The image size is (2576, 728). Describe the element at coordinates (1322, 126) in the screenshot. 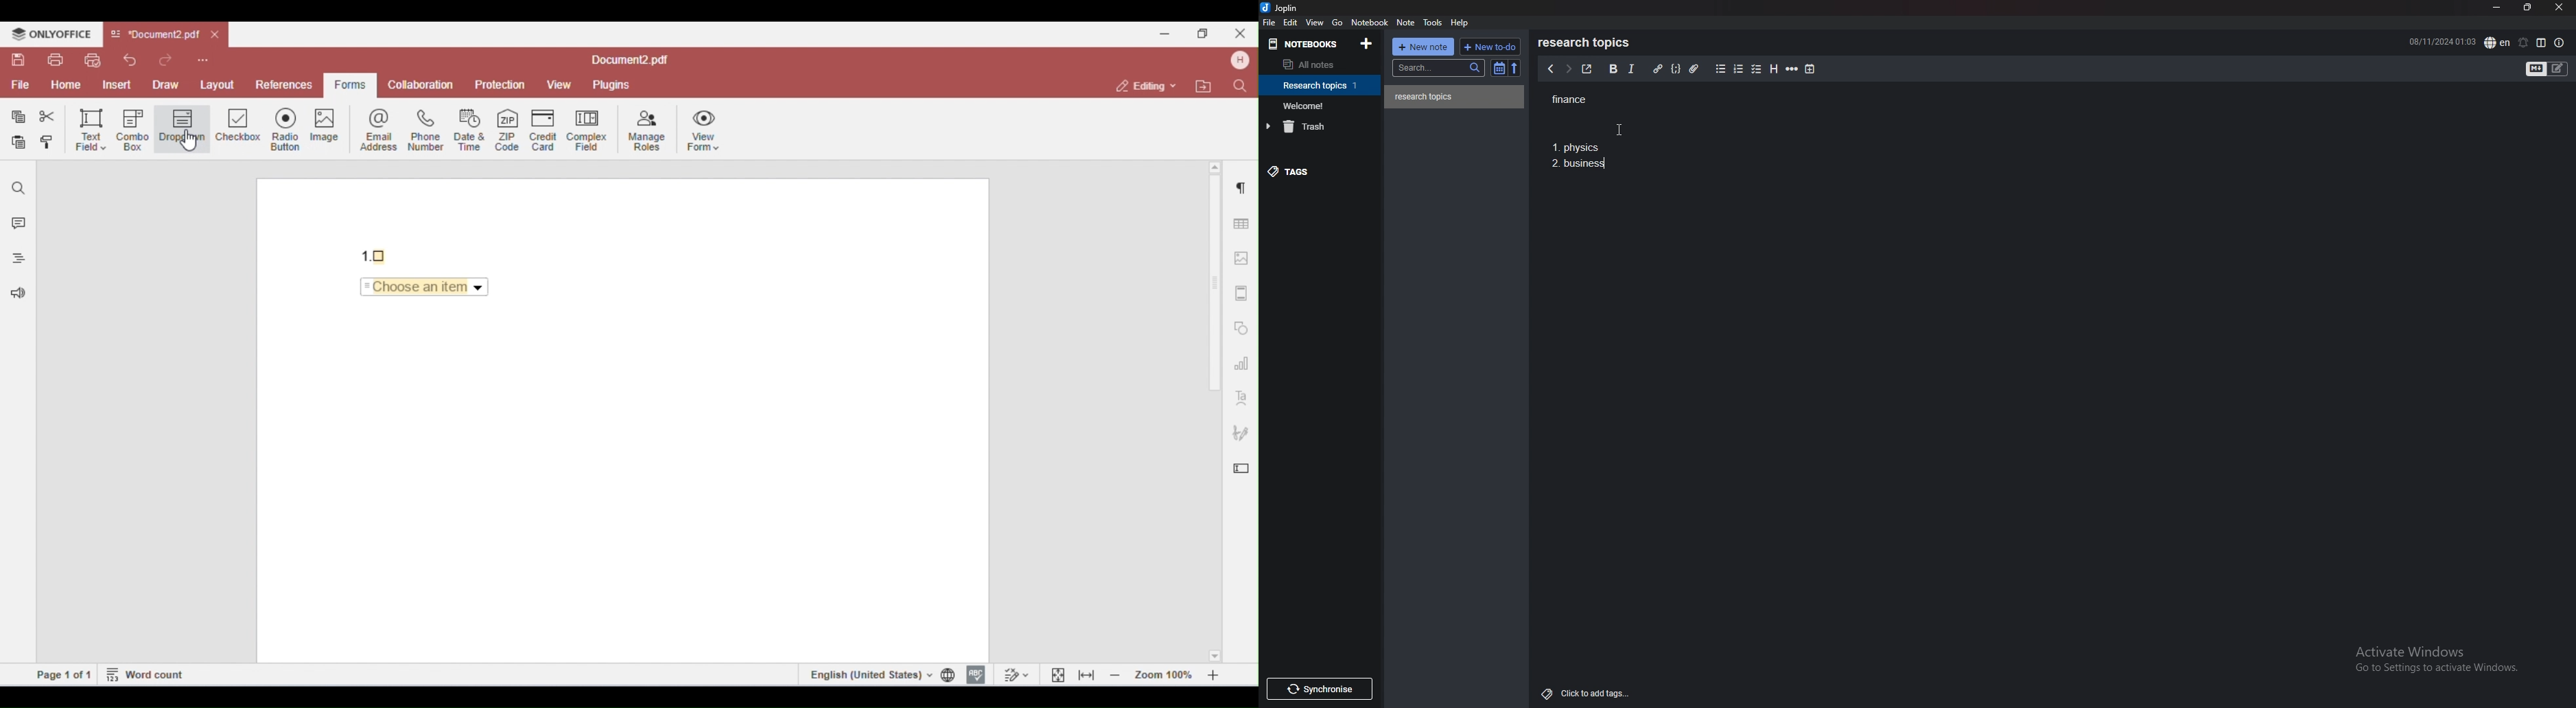

I see `trash` at that location.